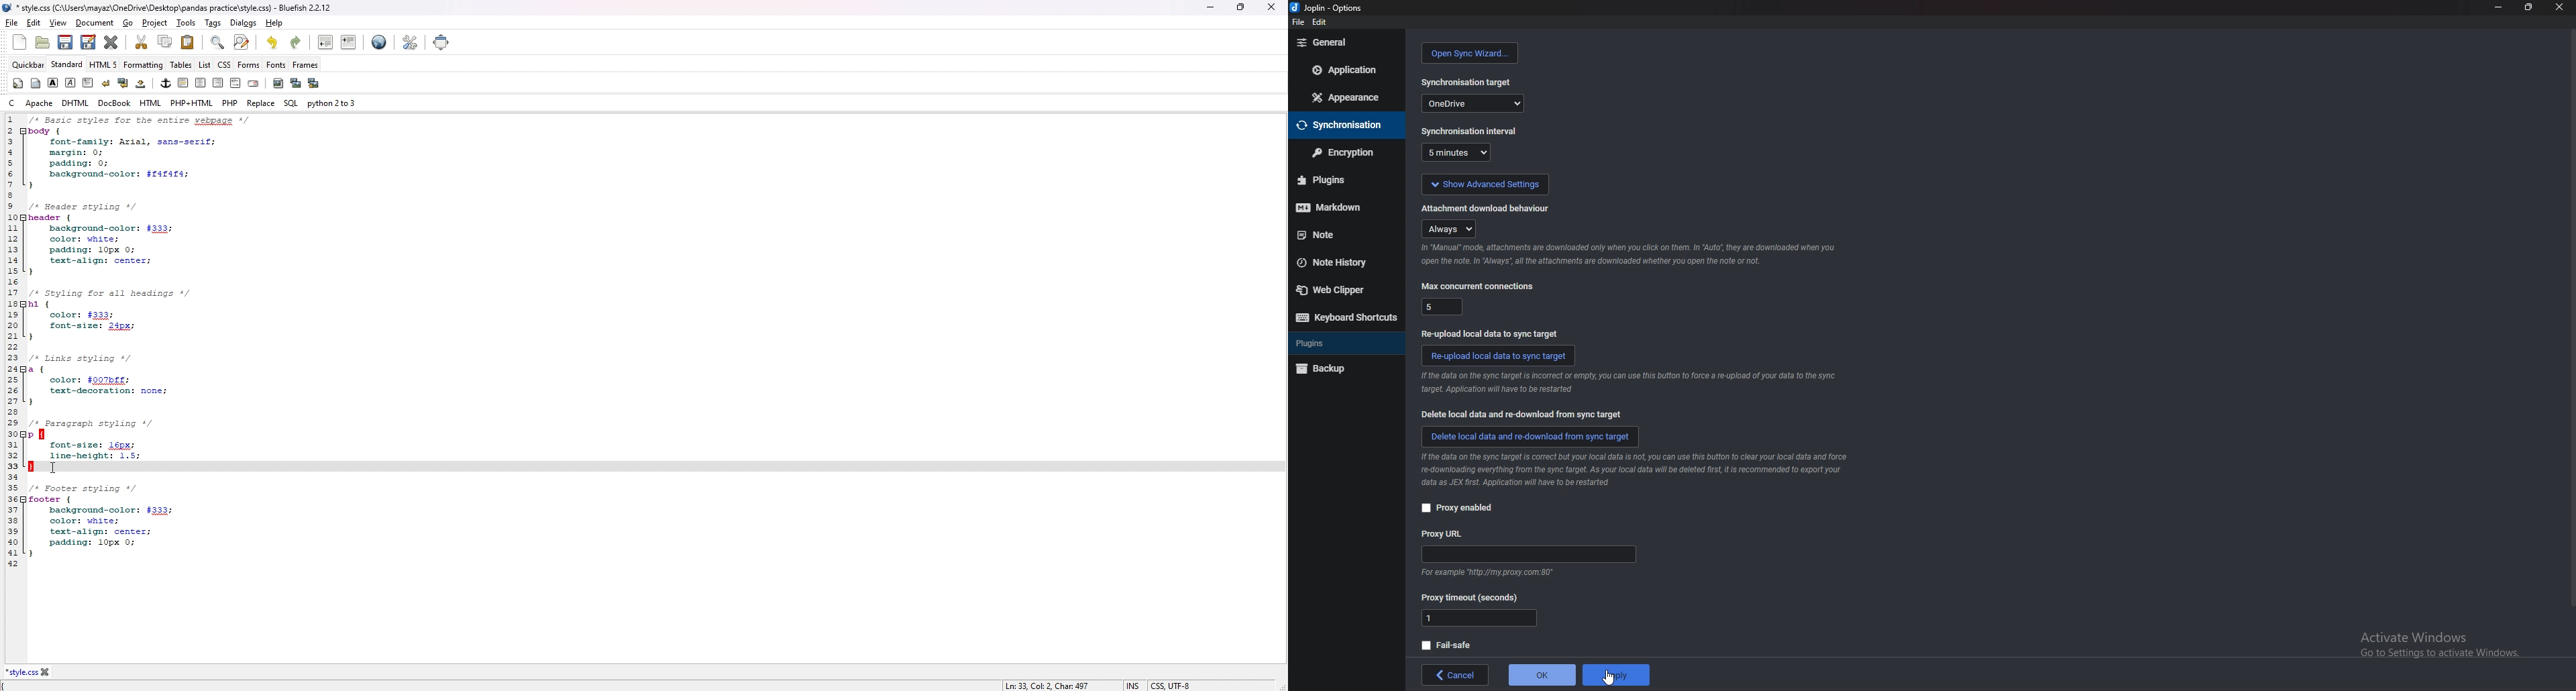 Image resolution: width=2576 pixels, height=700 pixels. I want to click on close, so click(2559, 7).